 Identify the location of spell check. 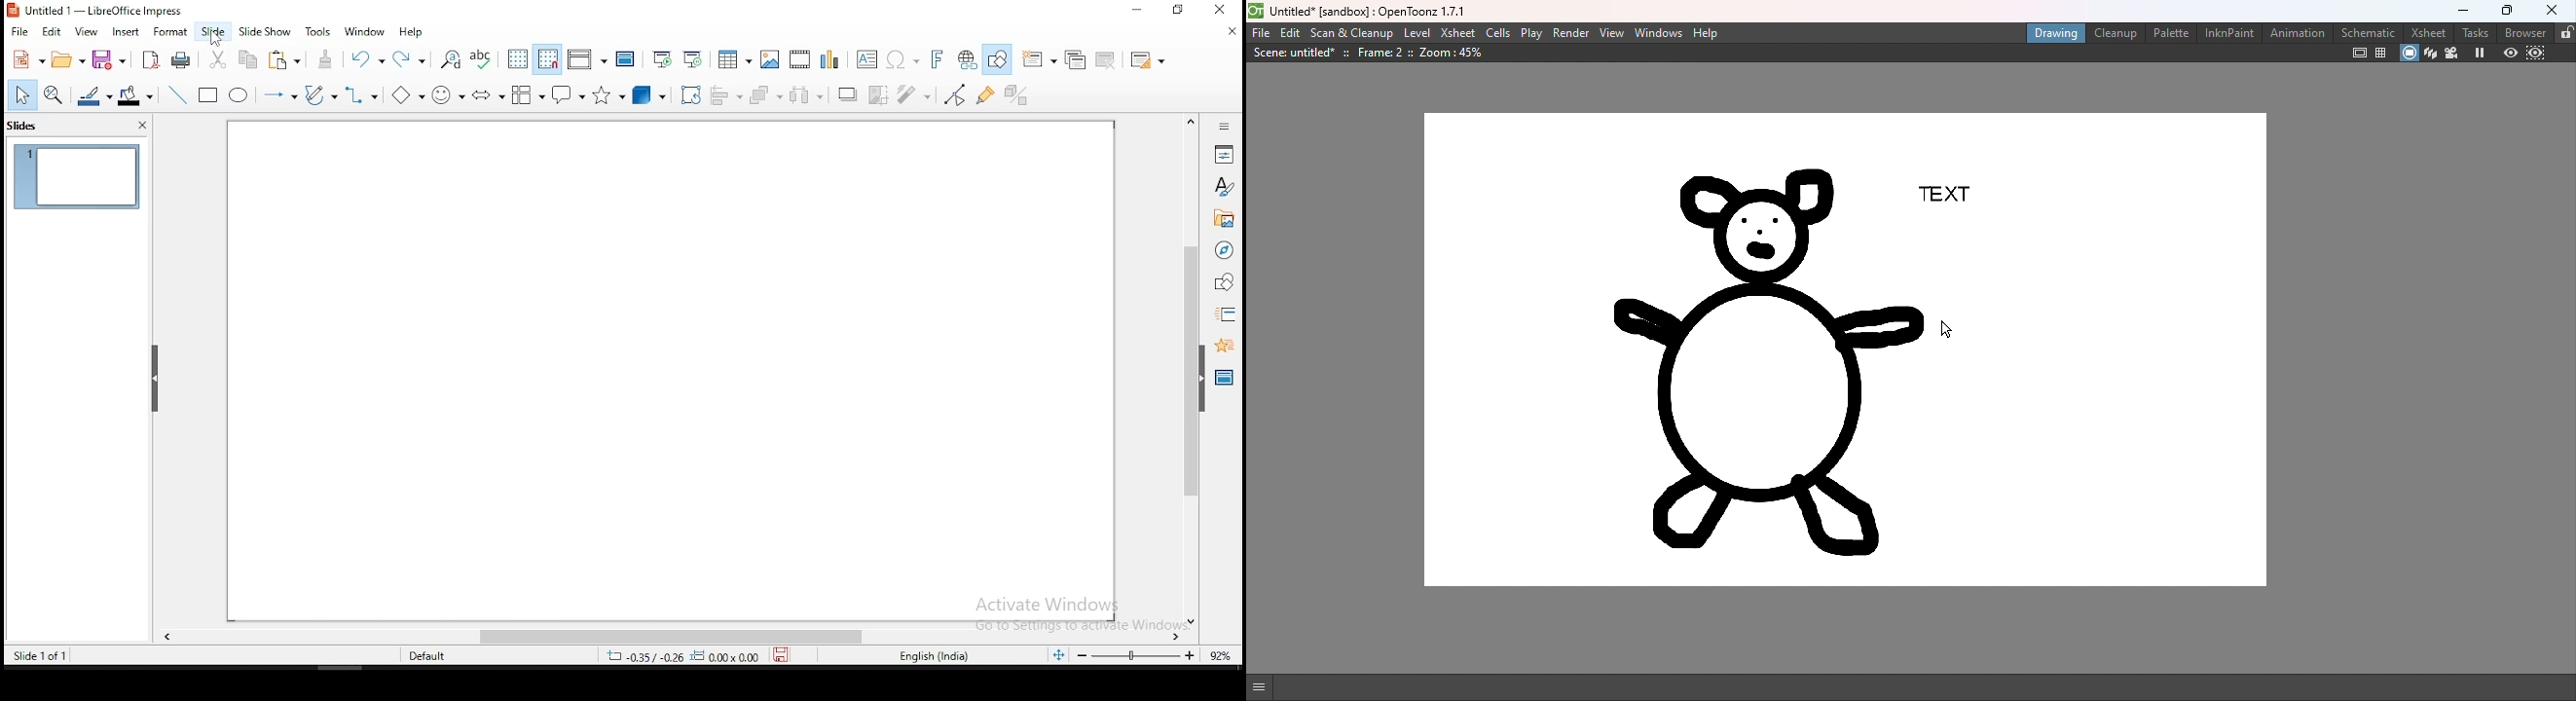
(484, 59).